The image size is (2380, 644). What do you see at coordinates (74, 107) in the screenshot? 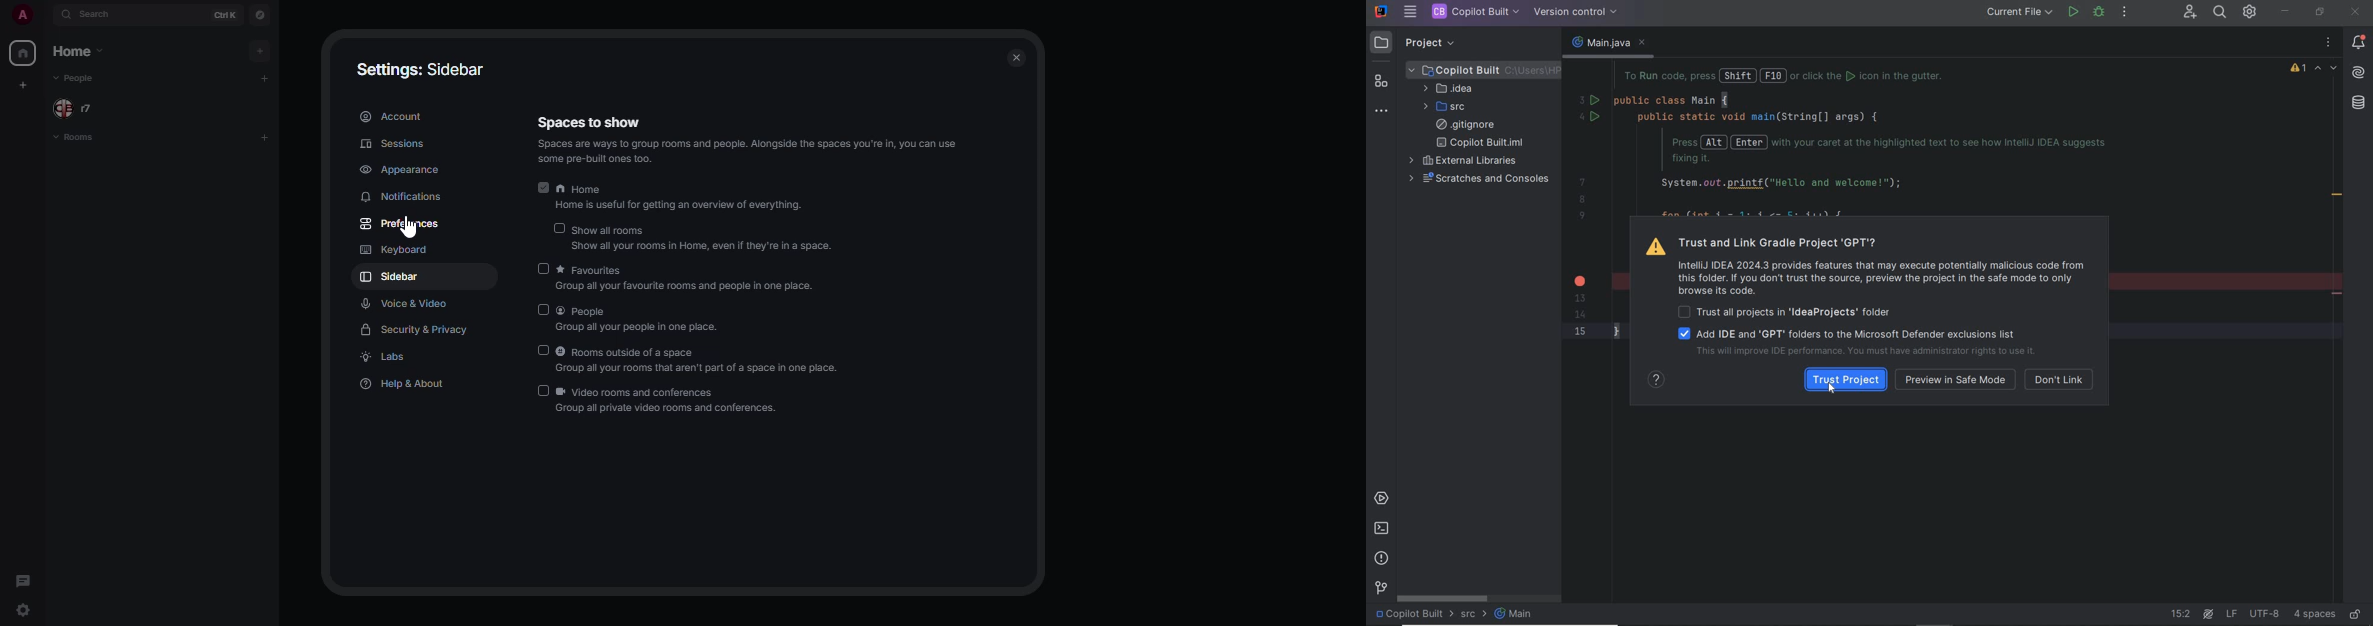
I see `people` at bounding box center [74, 107].